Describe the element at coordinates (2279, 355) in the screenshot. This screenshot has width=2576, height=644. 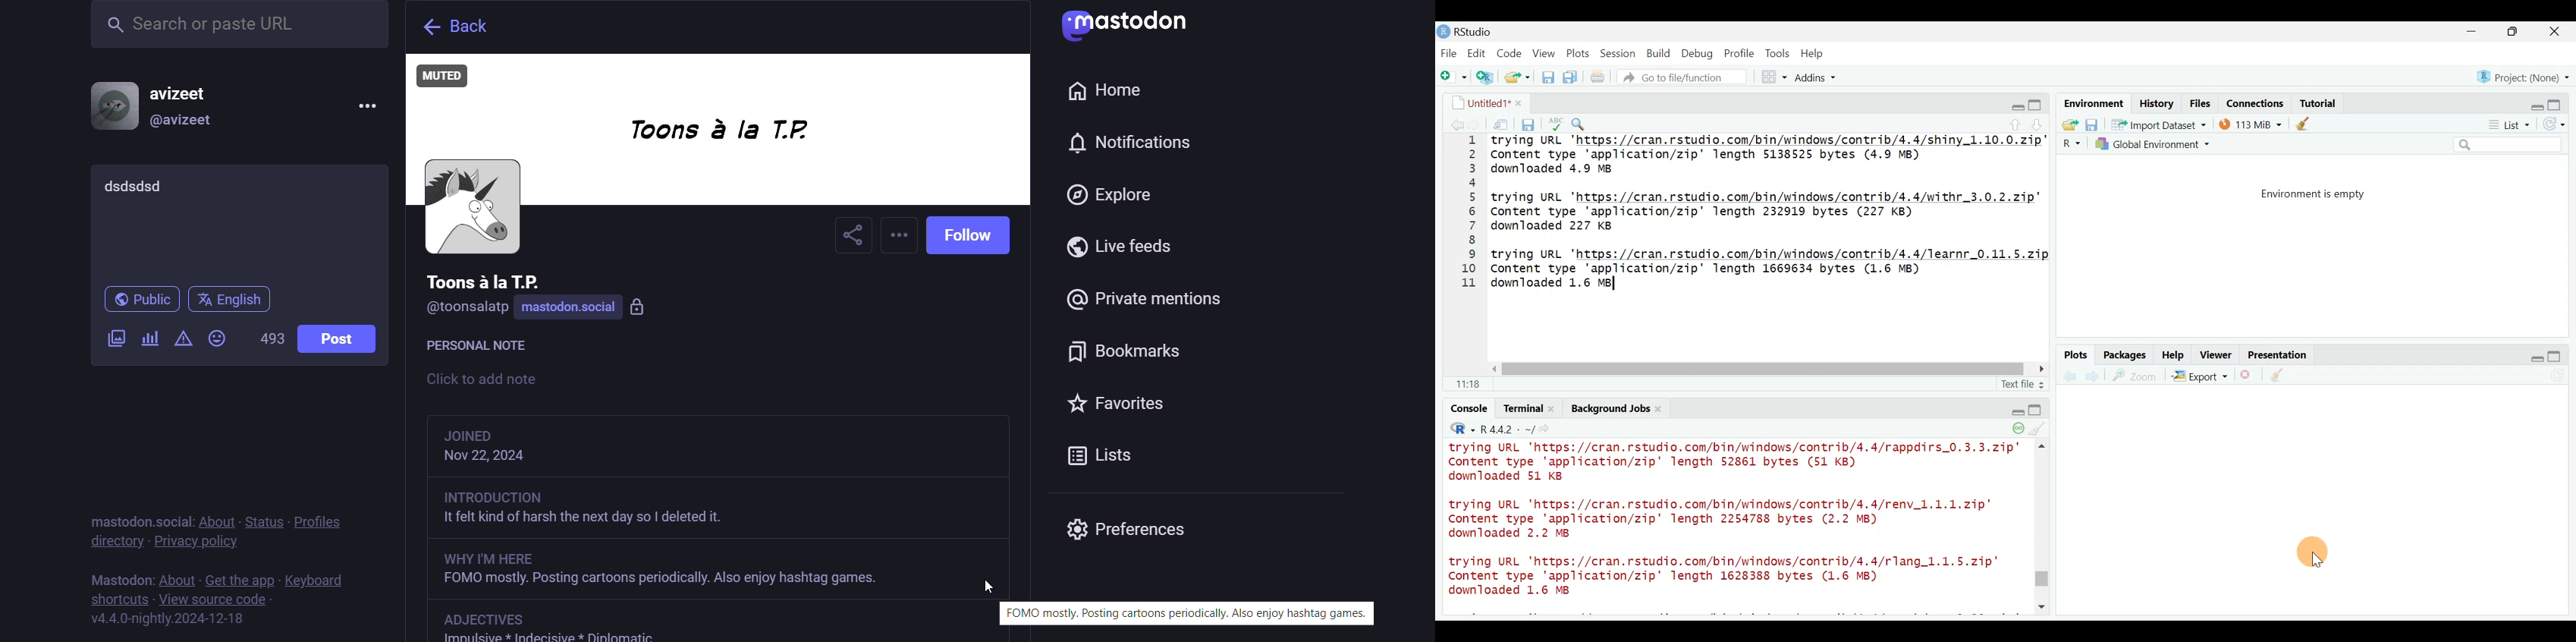
I see `Presentation` at that location.